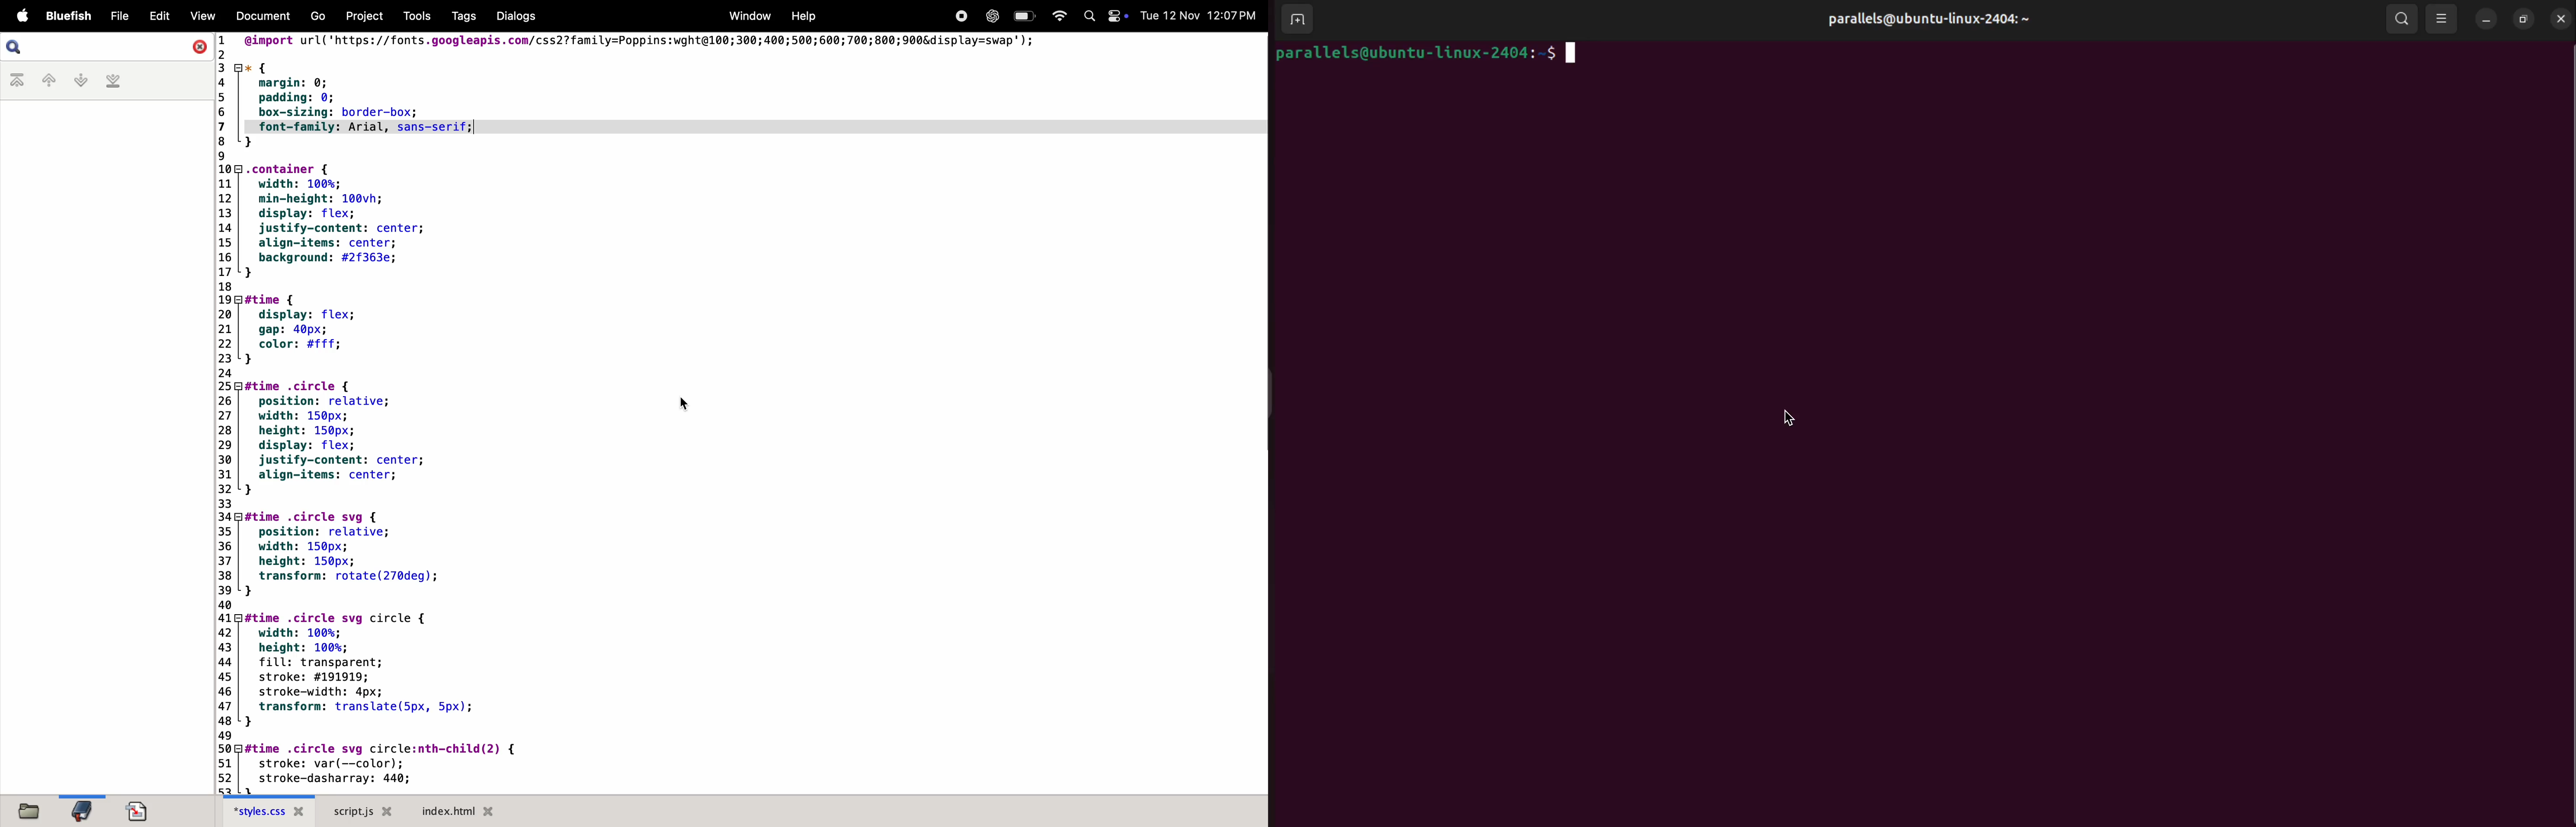 This screenshot has height=840, width=2576. Describe the element at coordinates (271, 812) in the screenshot. I see `style.css` at that location.